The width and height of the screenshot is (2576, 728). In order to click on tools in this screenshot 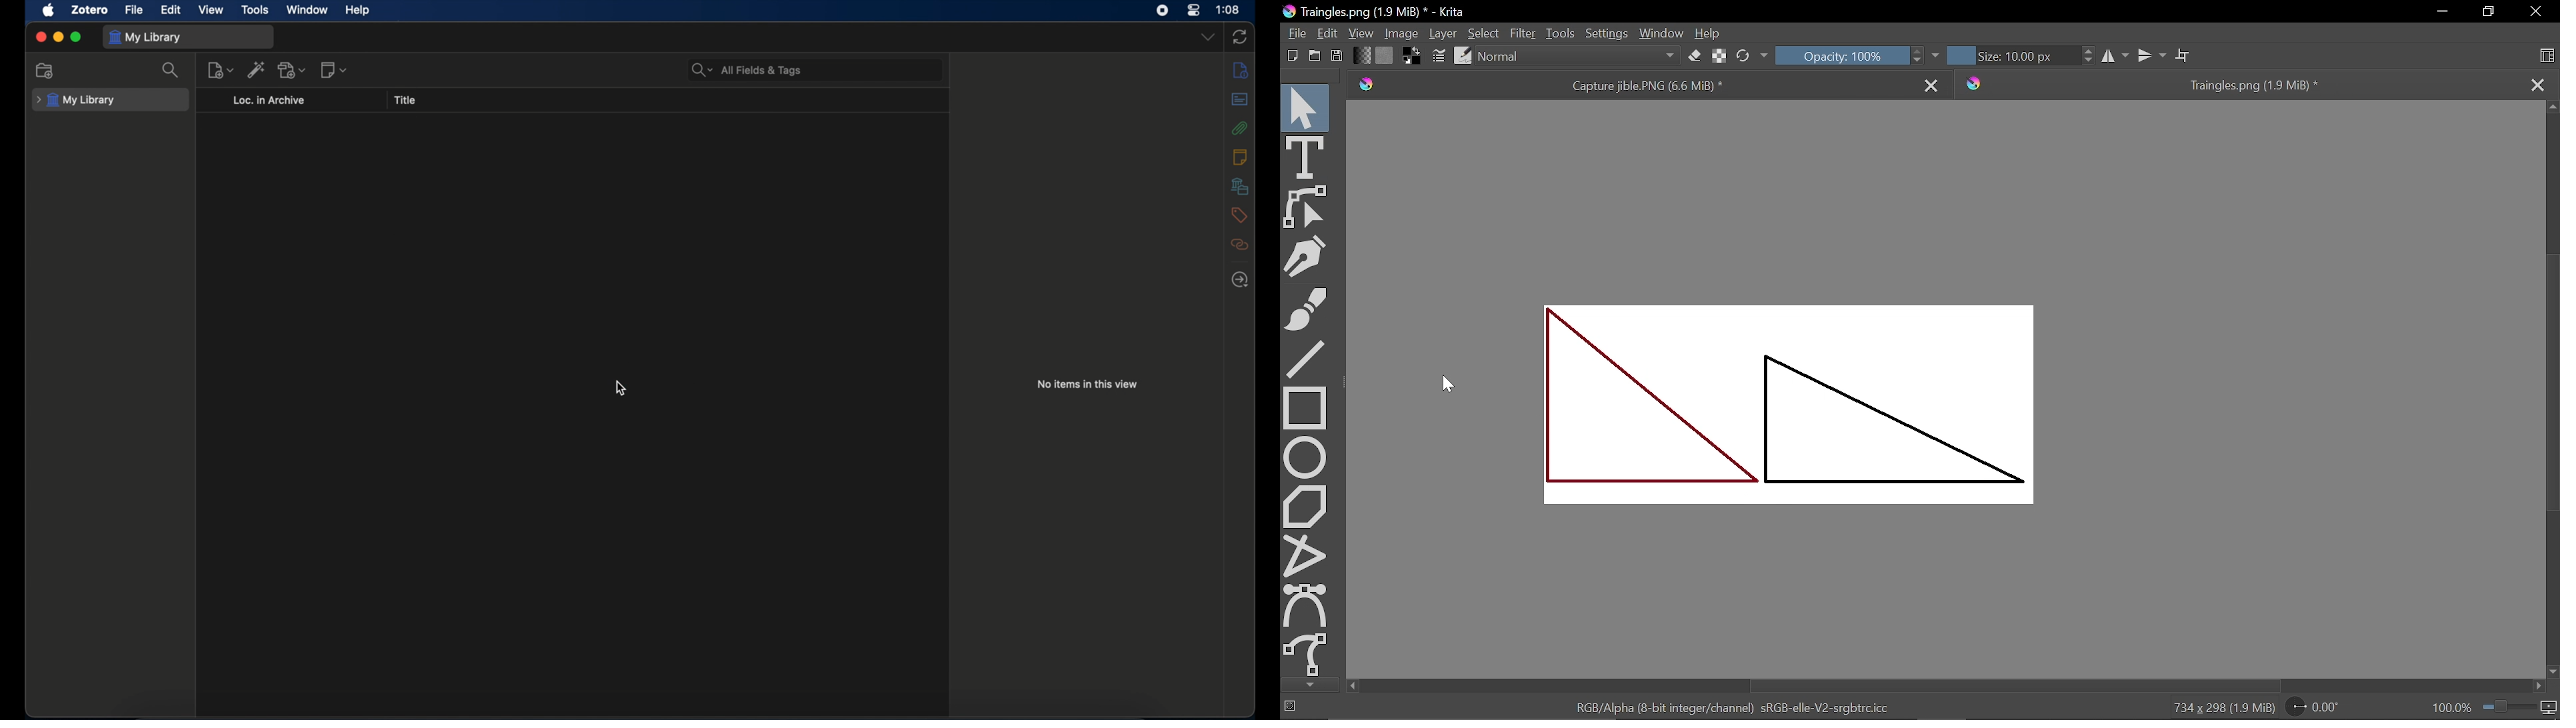, I will do `click(1558, 33)`.